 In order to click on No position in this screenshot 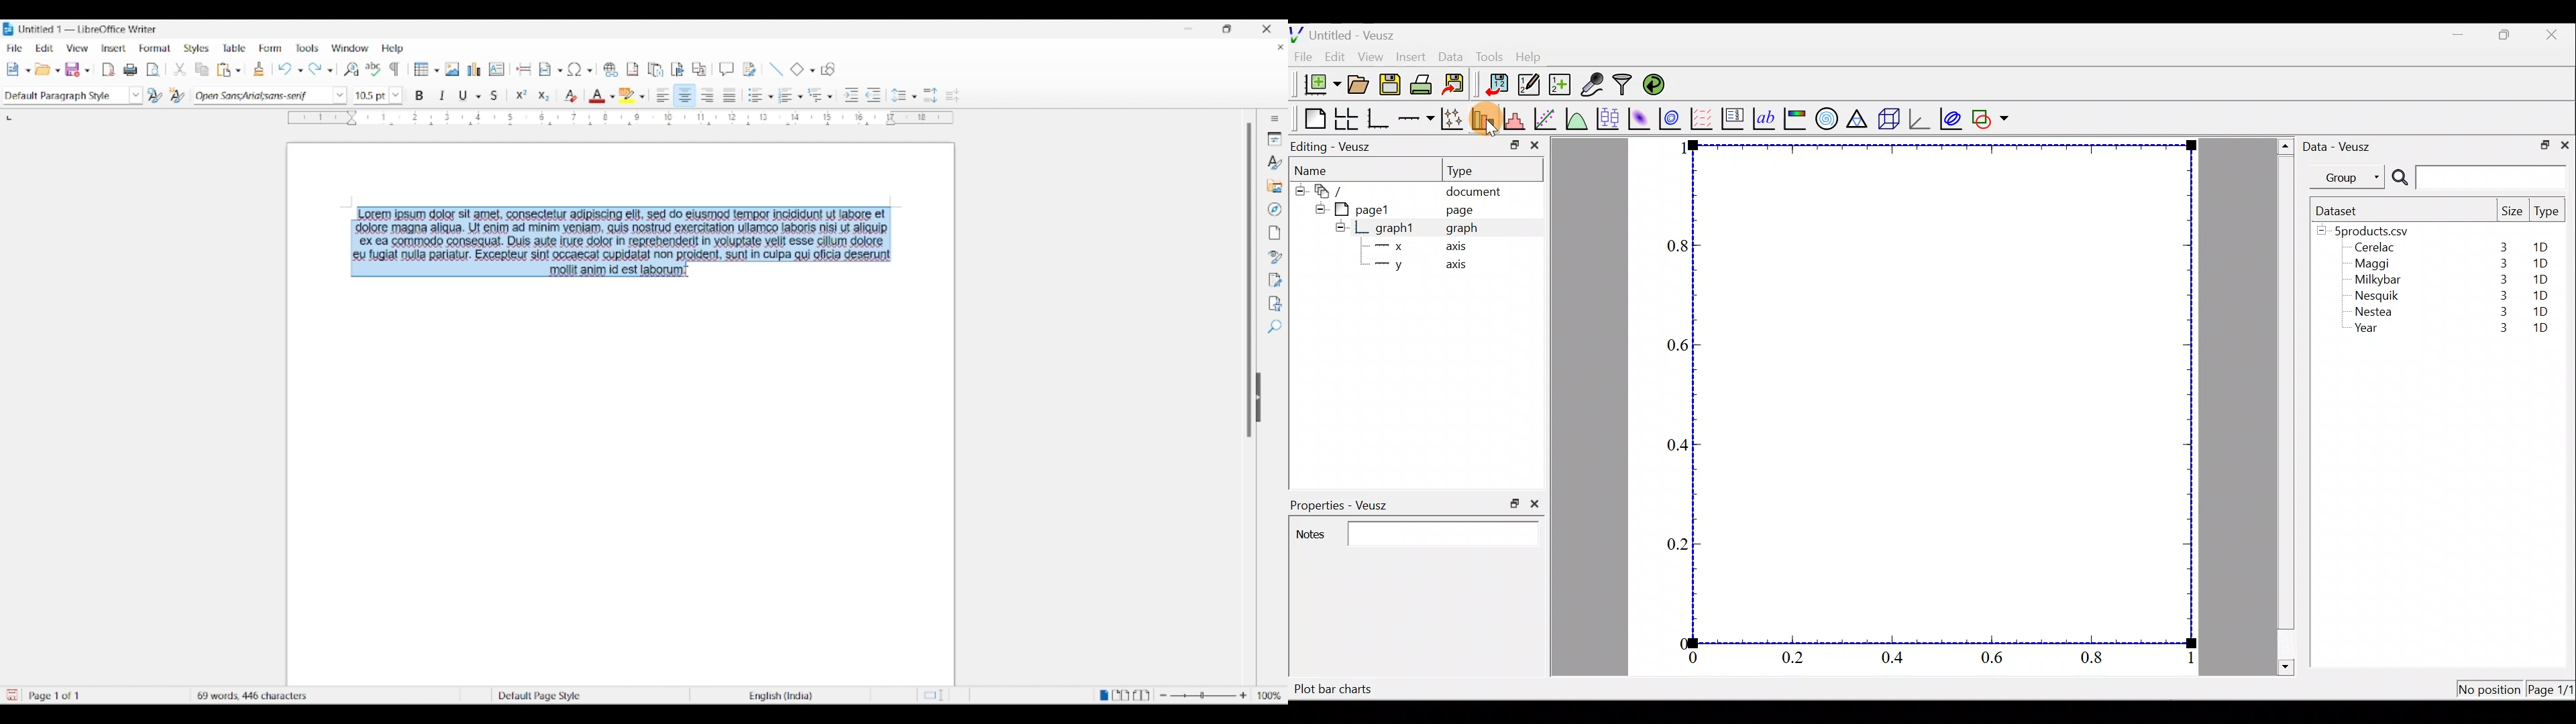, I will do `click(2490, 690)`.